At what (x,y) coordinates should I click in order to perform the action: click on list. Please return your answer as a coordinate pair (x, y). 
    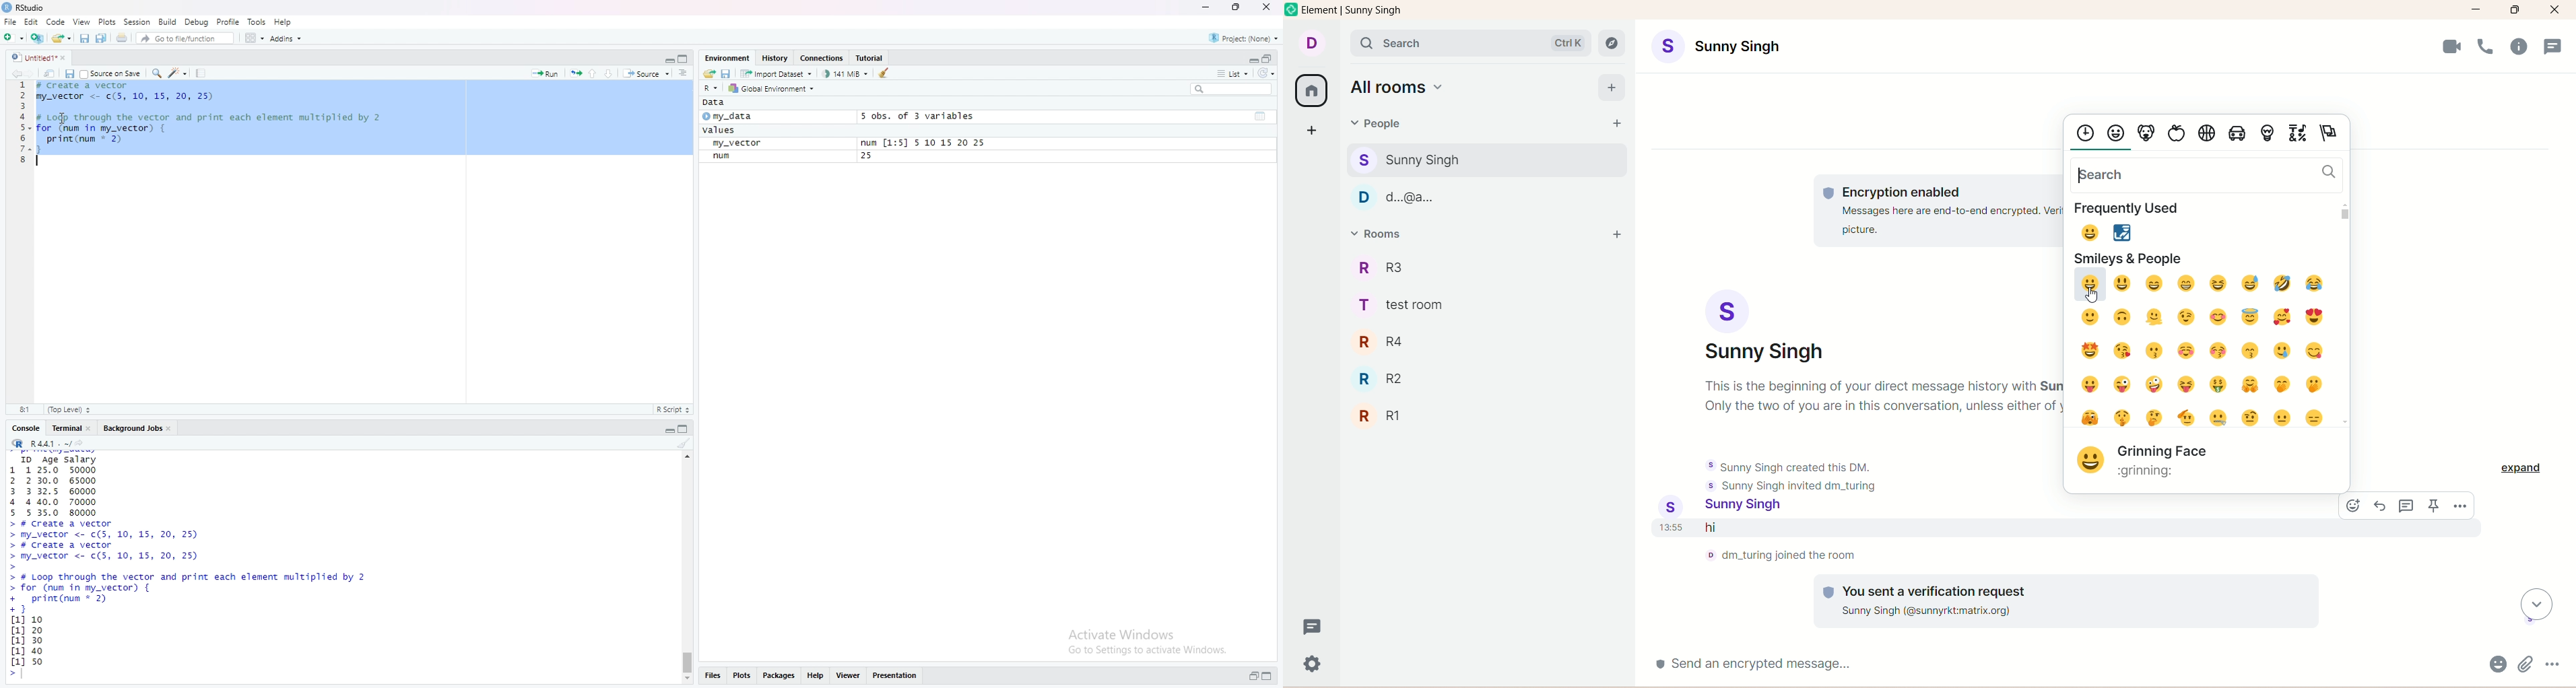
    Looking at the image, I should click on (1233, 75).